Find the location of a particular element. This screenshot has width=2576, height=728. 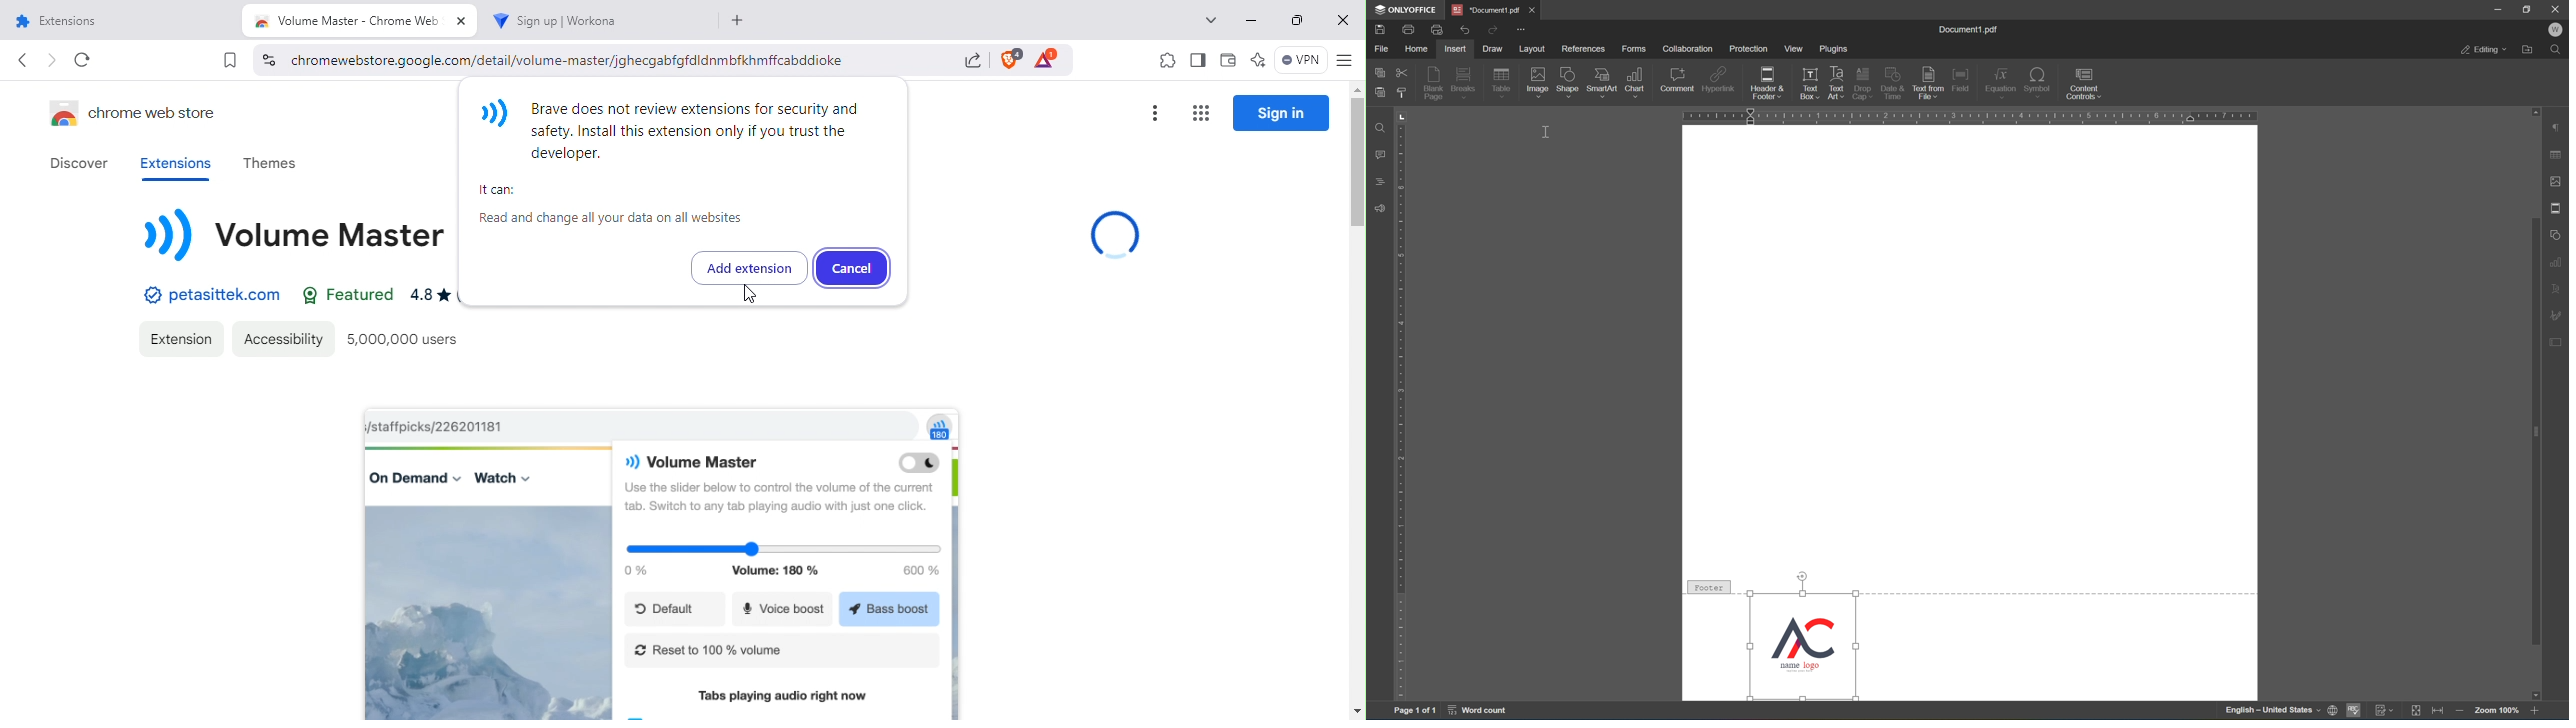

refresh  is located at coordinates (82, 61).